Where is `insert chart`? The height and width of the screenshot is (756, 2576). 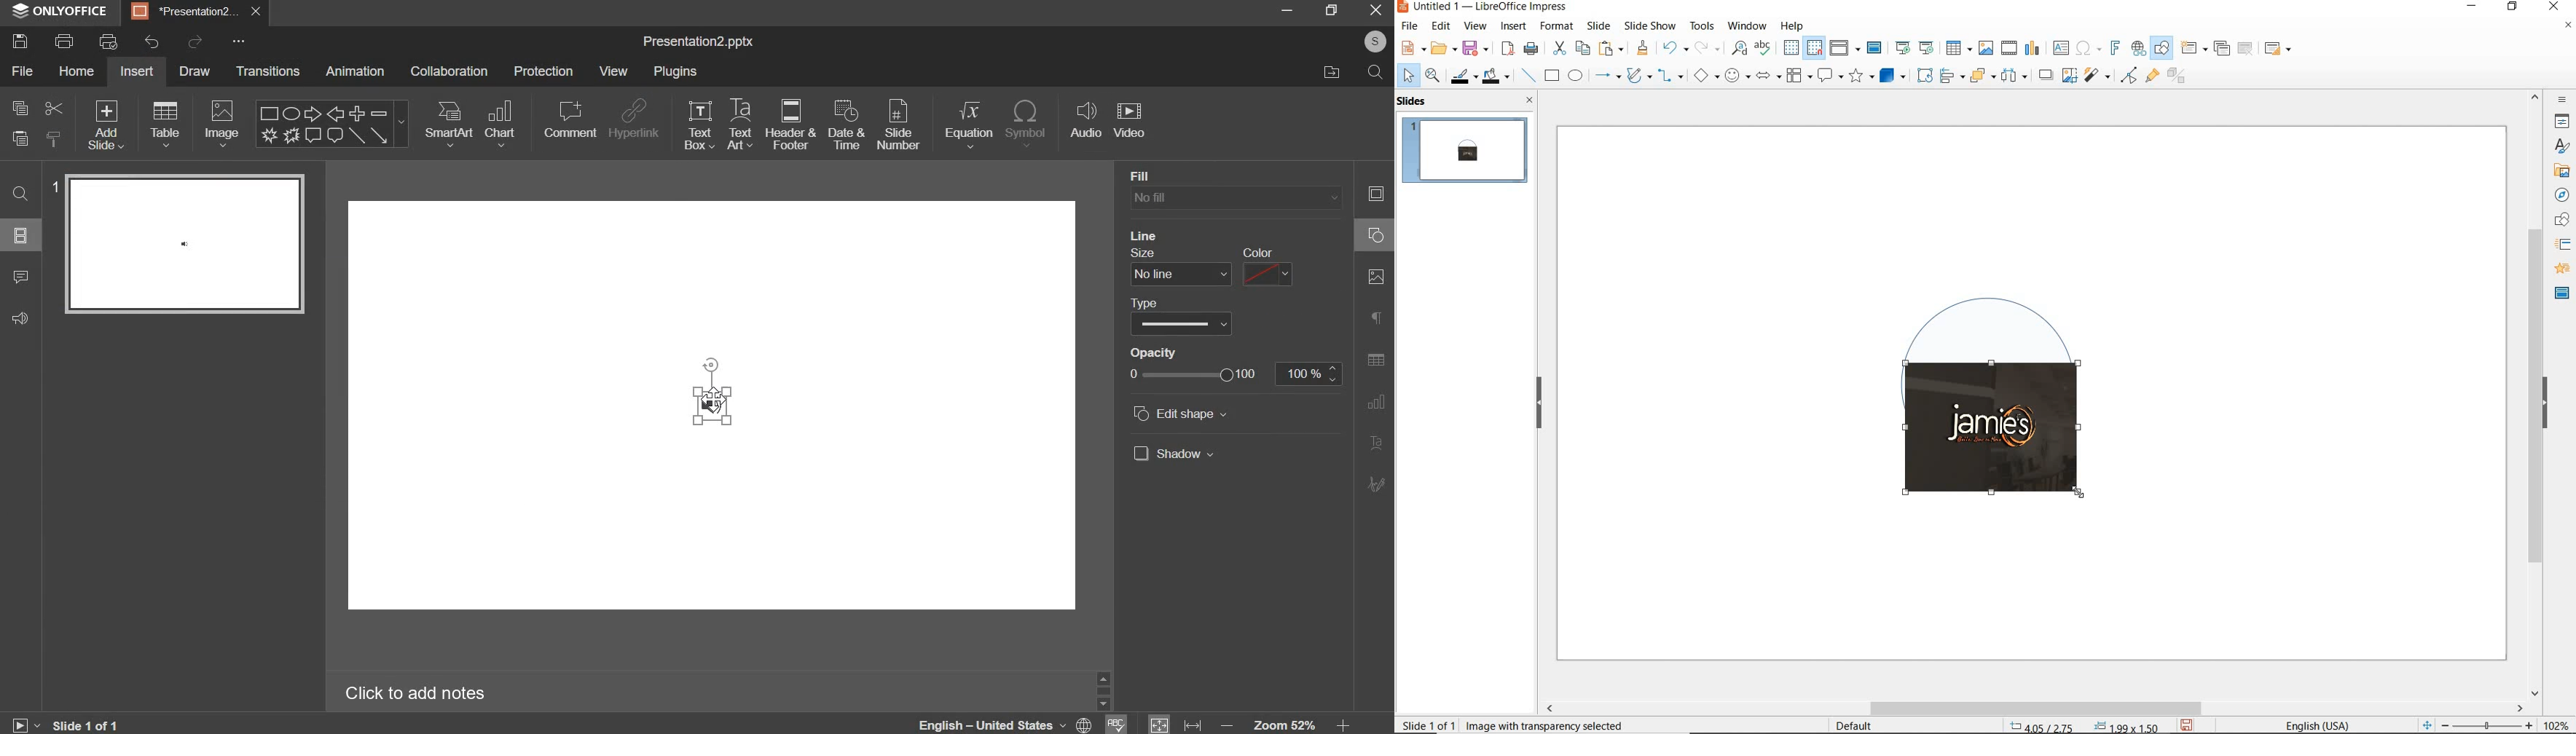
insert chart is located at coordinates (2032, 49).